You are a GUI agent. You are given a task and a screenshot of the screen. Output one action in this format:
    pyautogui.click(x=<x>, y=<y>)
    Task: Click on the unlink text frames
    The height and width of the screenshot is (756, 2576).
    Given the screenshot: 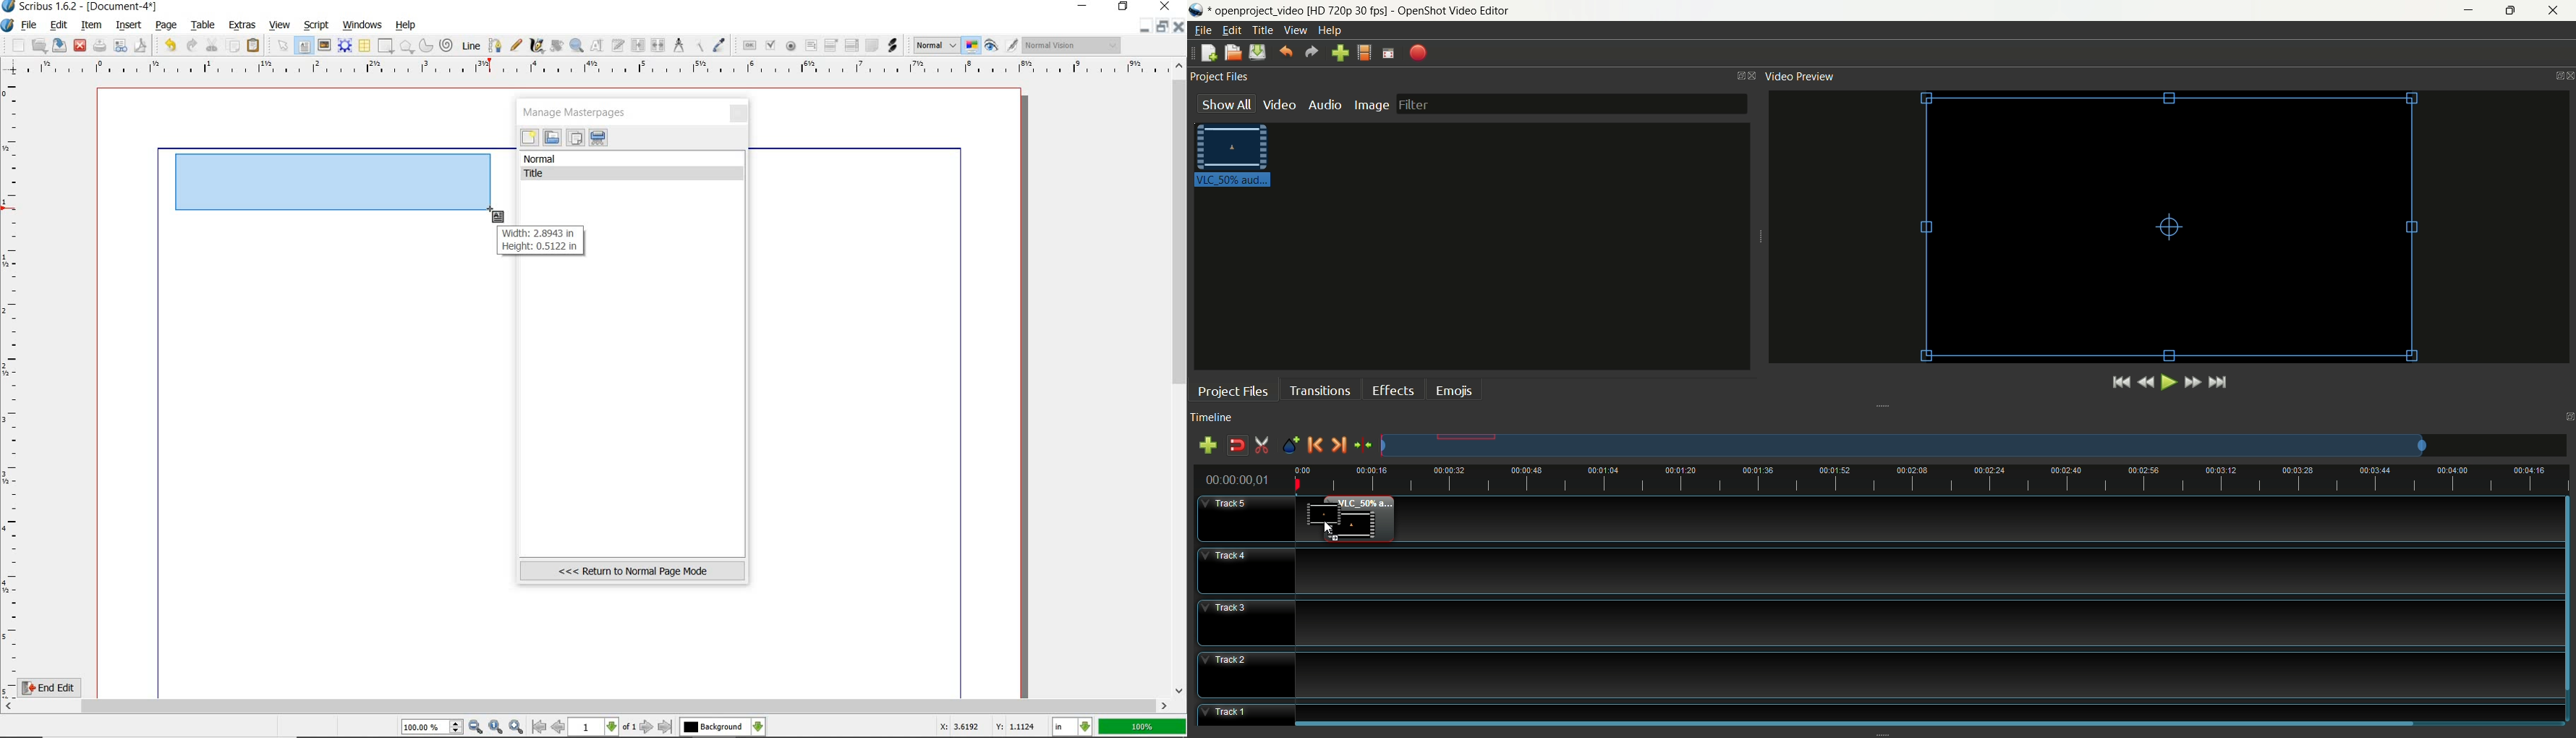 What is the action you would take?
    pyautogui.click(x=659, y=46)
    